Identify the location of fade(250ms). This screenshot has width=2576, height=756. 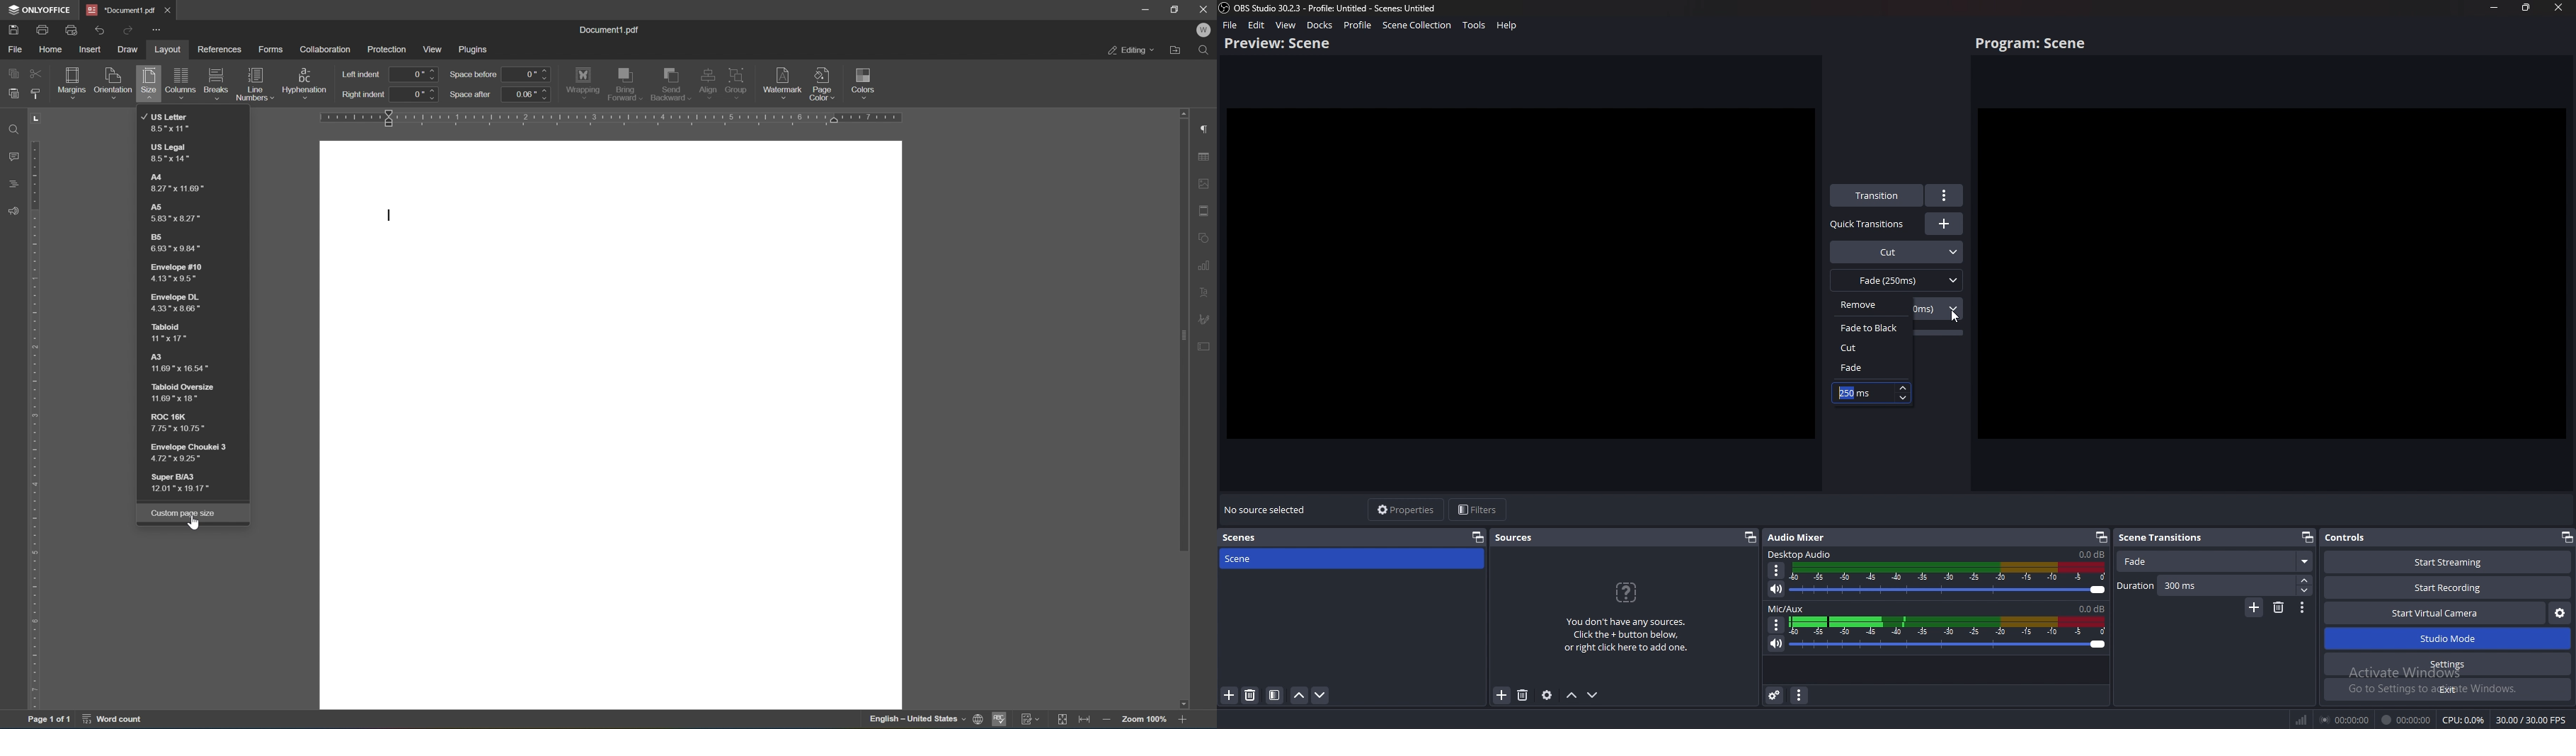
(1897, 280).